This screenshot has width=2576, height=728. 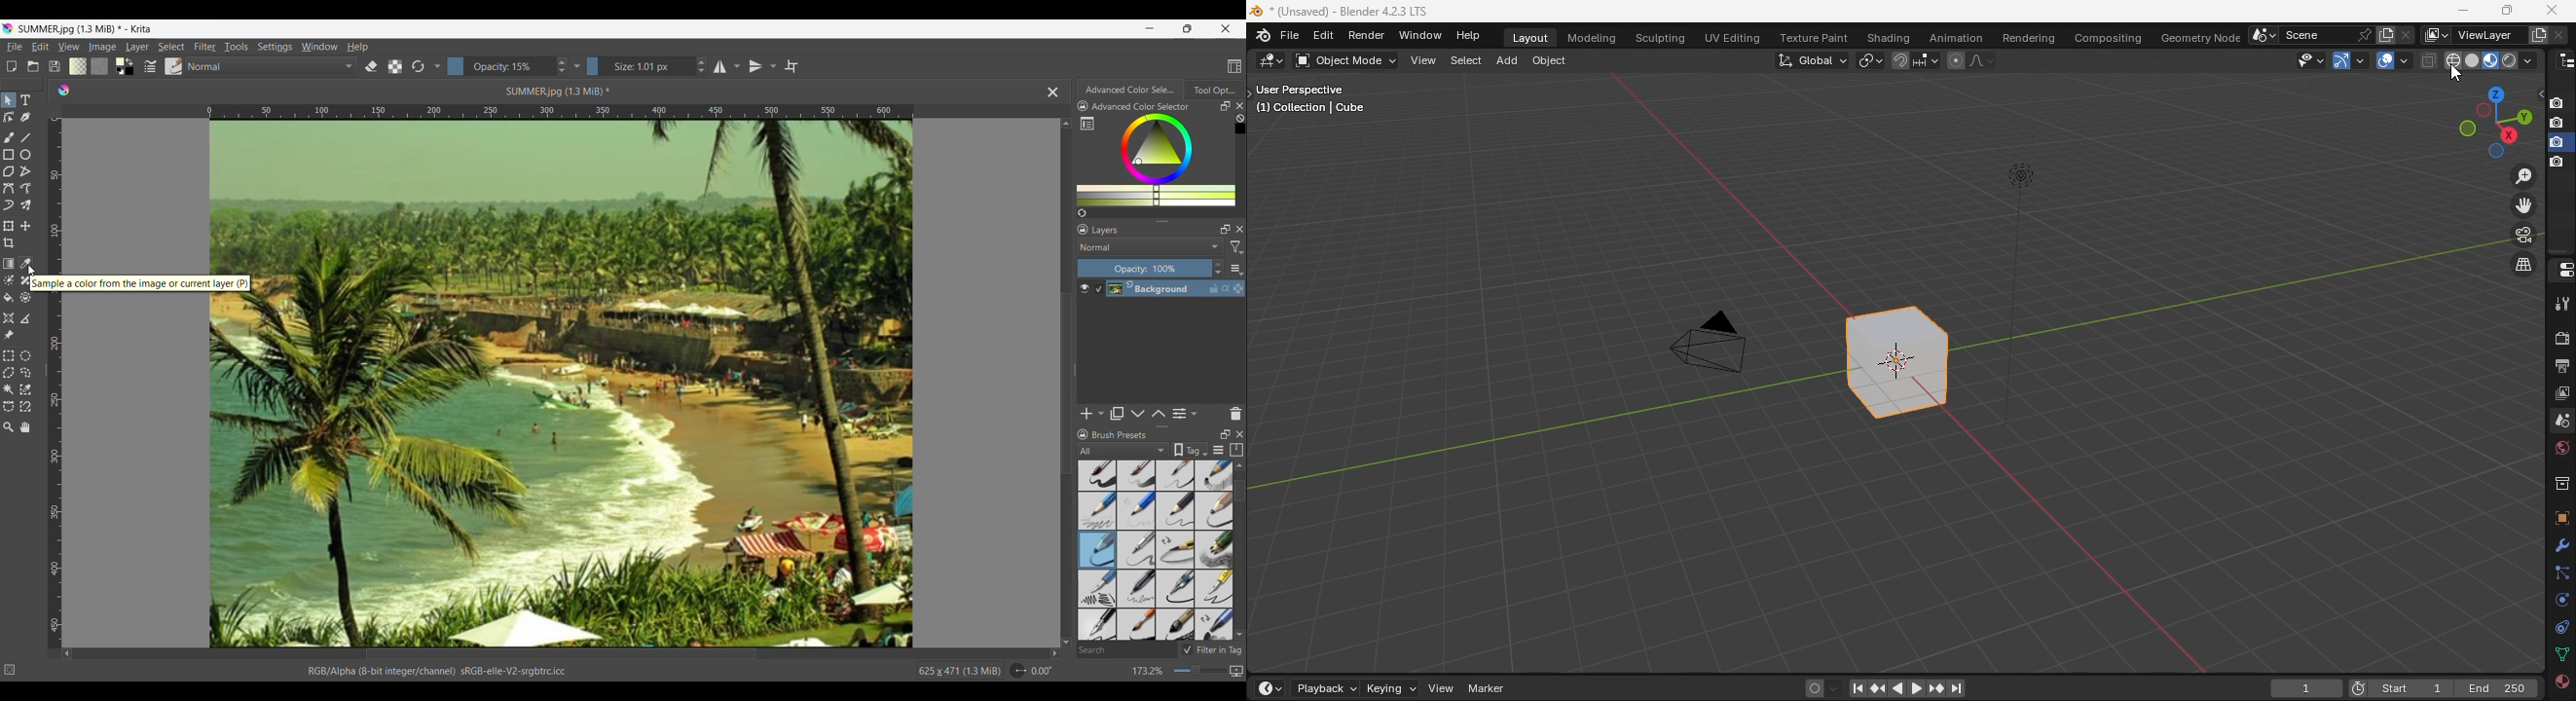 What do you see at coordinates (1488, 688) in the screenshot?
I see `marker` at bounding box center [1488, 688].